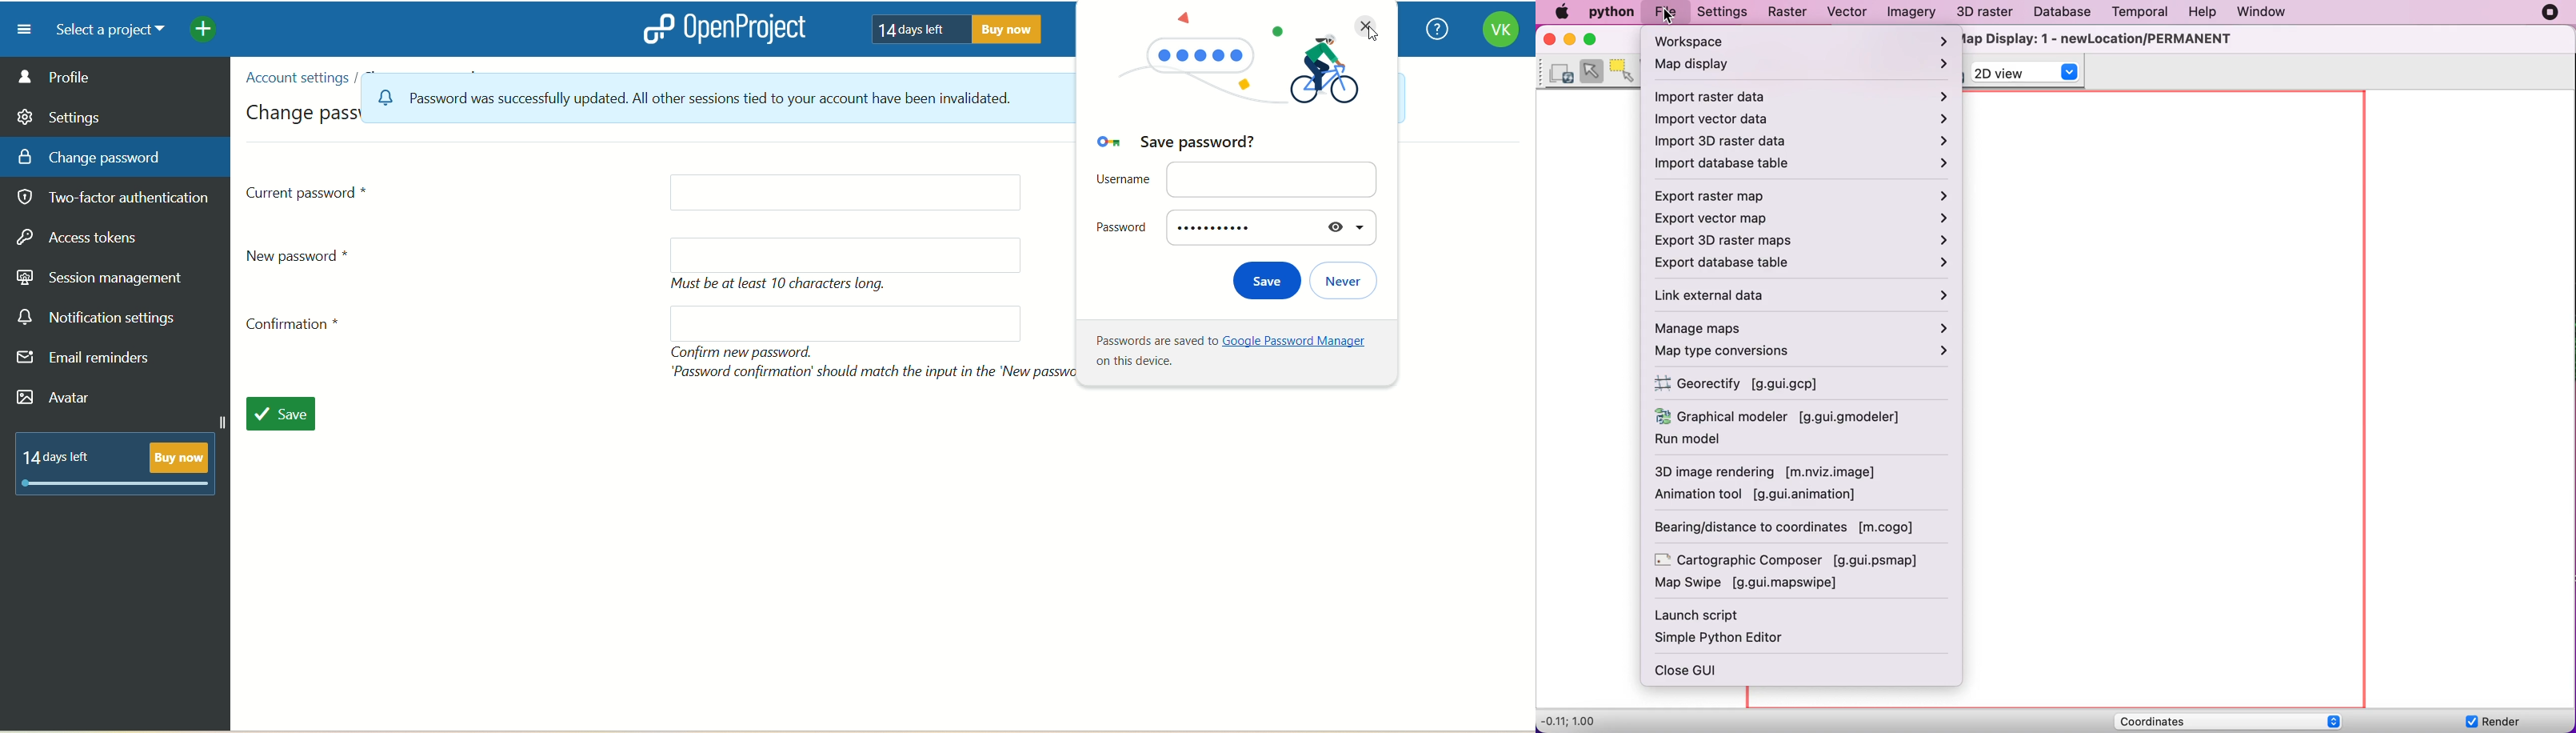  What do you see at coordinates (97, 318) in the screenshot?
I see `notification settings` at bounding box center [97, 318].